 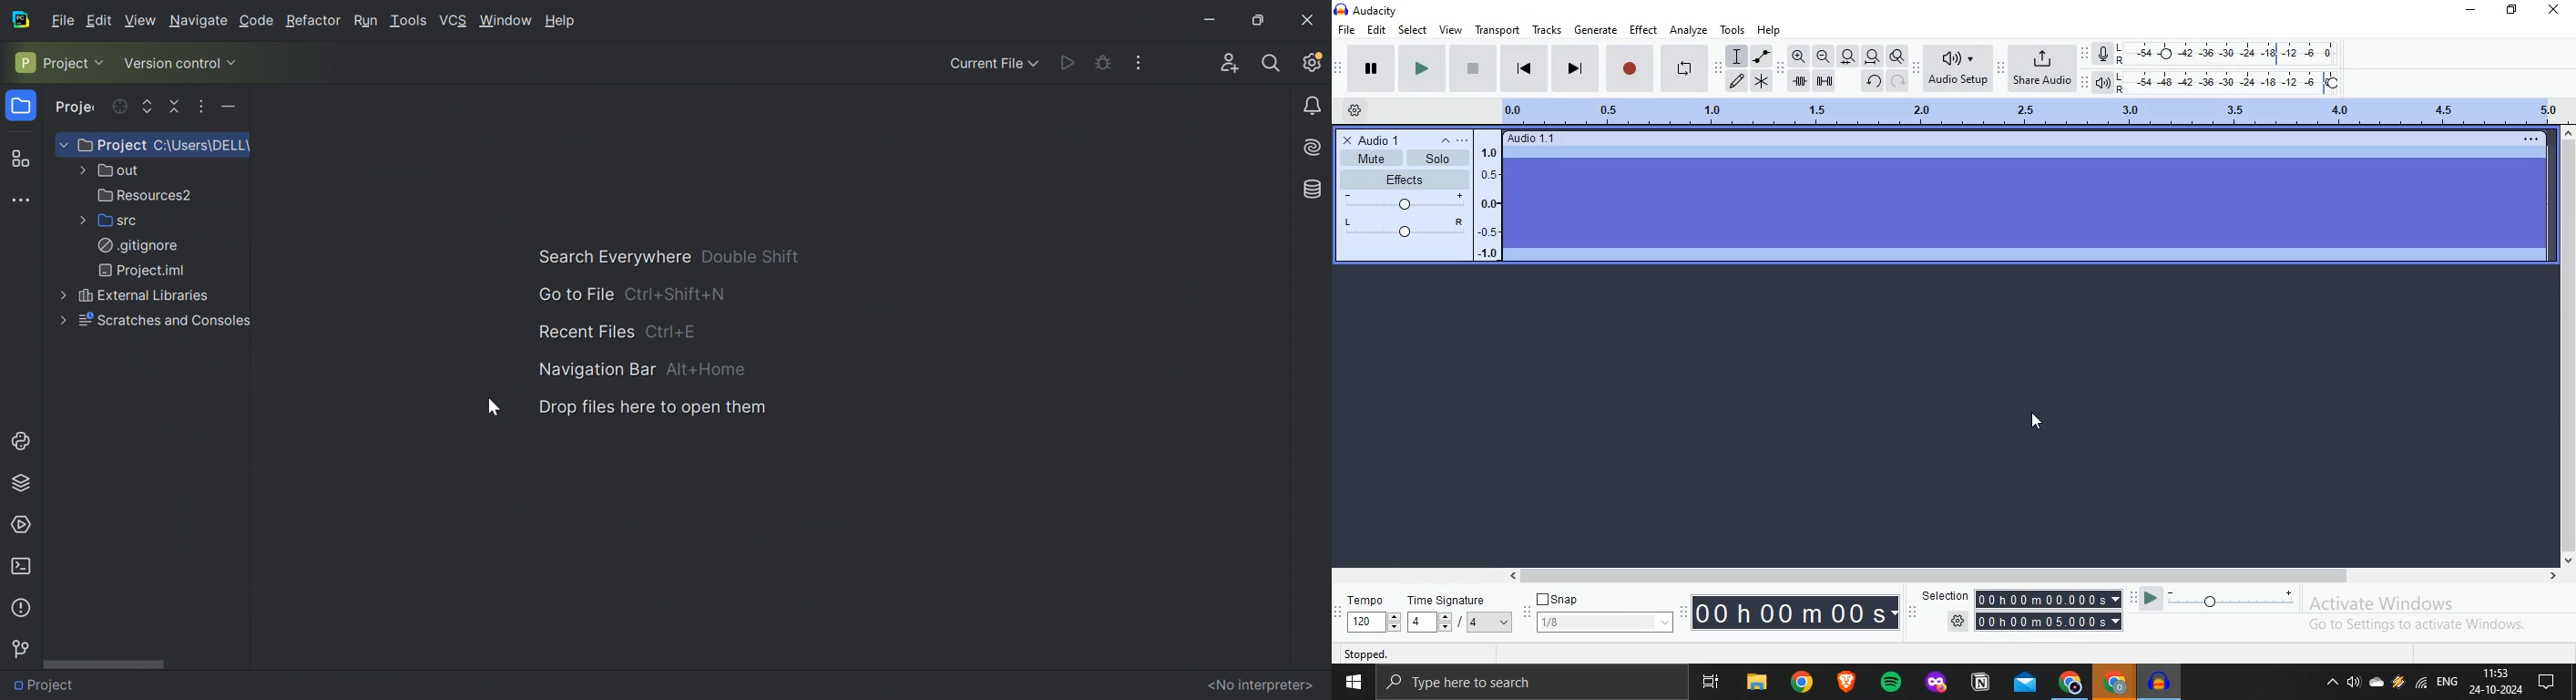 What do you see at coordinates (2436, 615) in the screenshot?
I see `Activate window` at bounding box center [2436, 615].